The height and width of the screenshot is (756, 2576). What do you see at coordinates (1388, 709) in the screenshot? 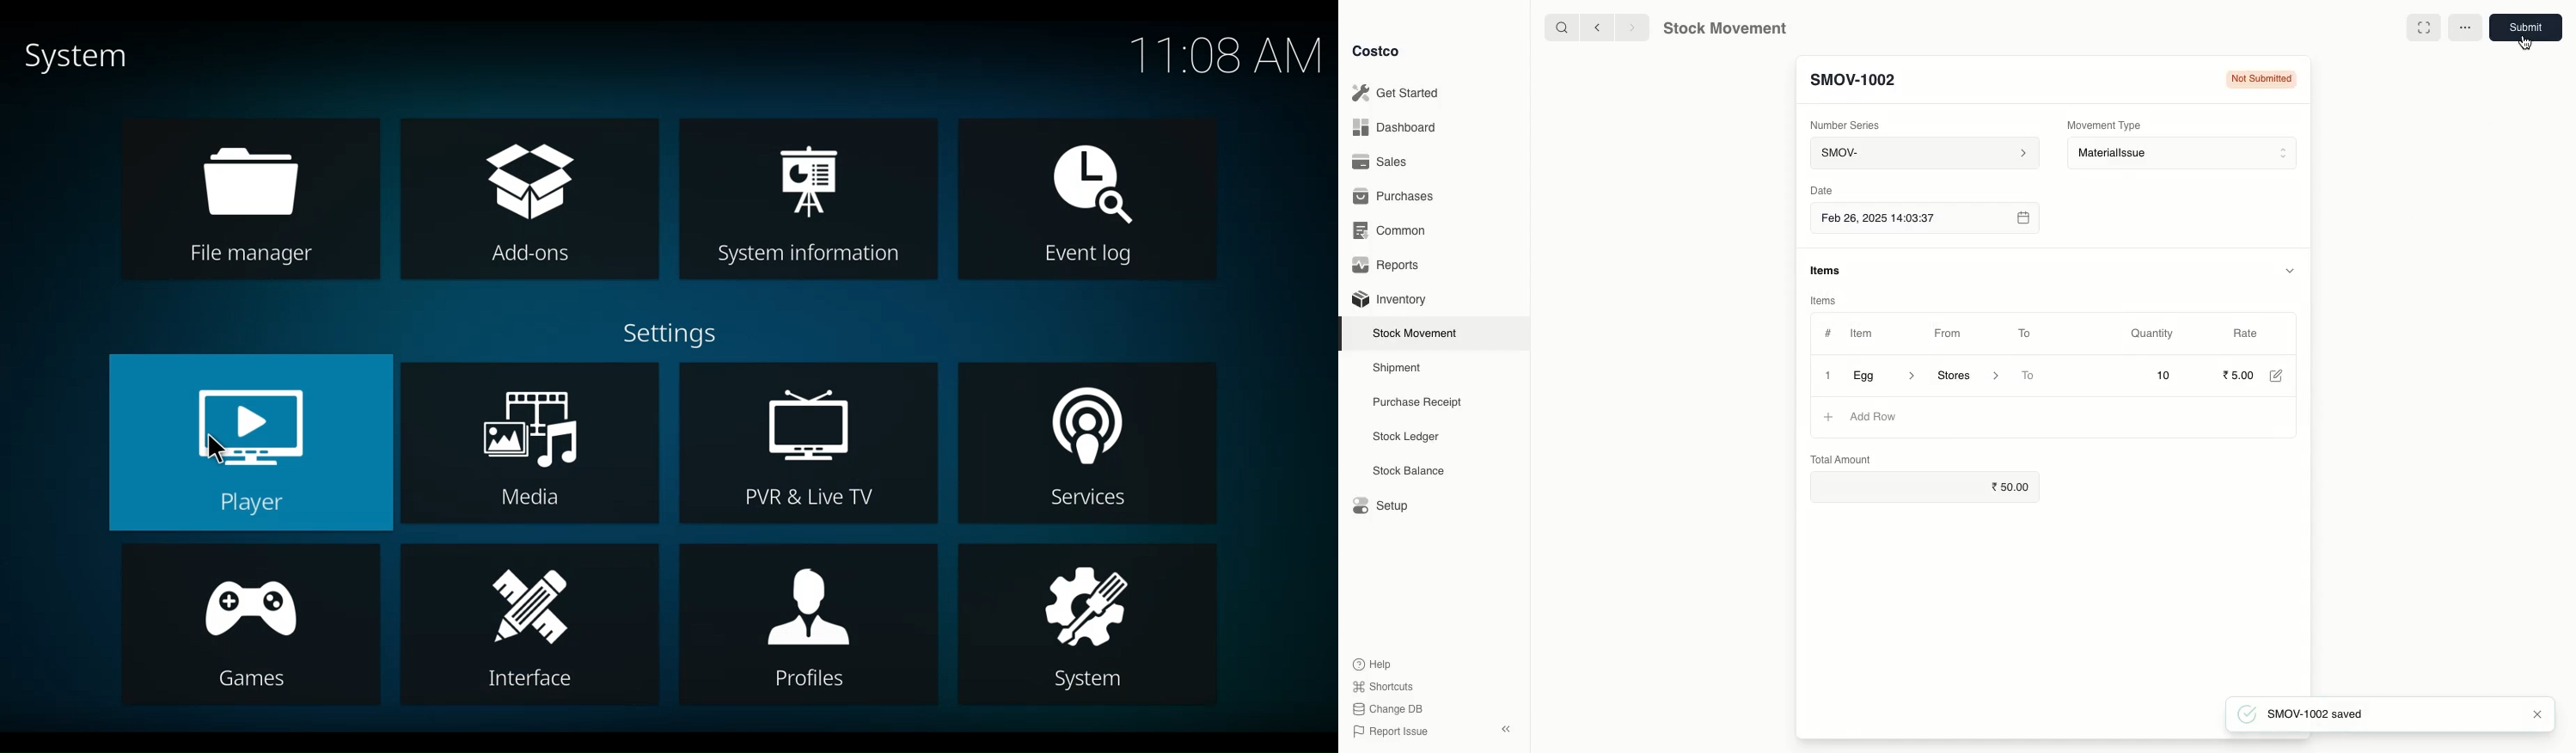
I see `Change DB` at bounding box center [1388, 709].